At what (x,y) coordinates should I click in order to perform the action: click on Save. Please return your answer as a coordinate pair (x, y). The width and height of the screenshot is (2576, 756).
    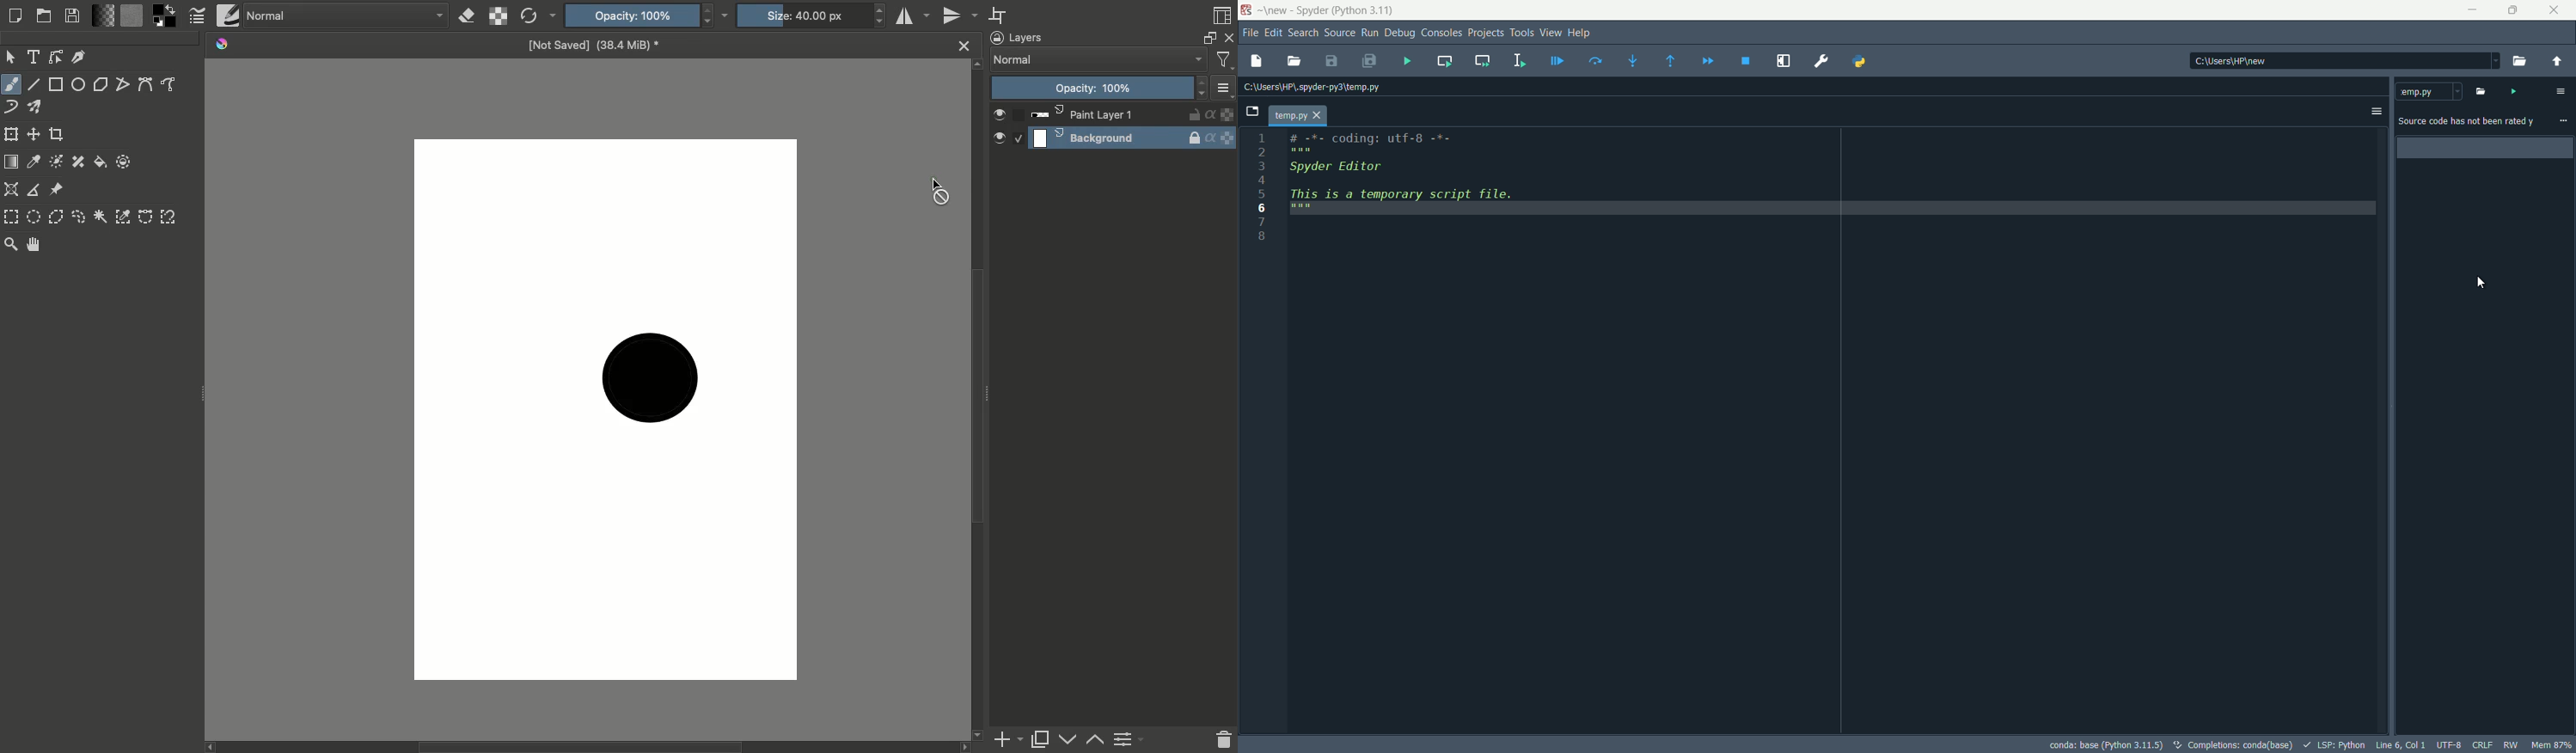
    Looking at the image, I should click on (71, 15).